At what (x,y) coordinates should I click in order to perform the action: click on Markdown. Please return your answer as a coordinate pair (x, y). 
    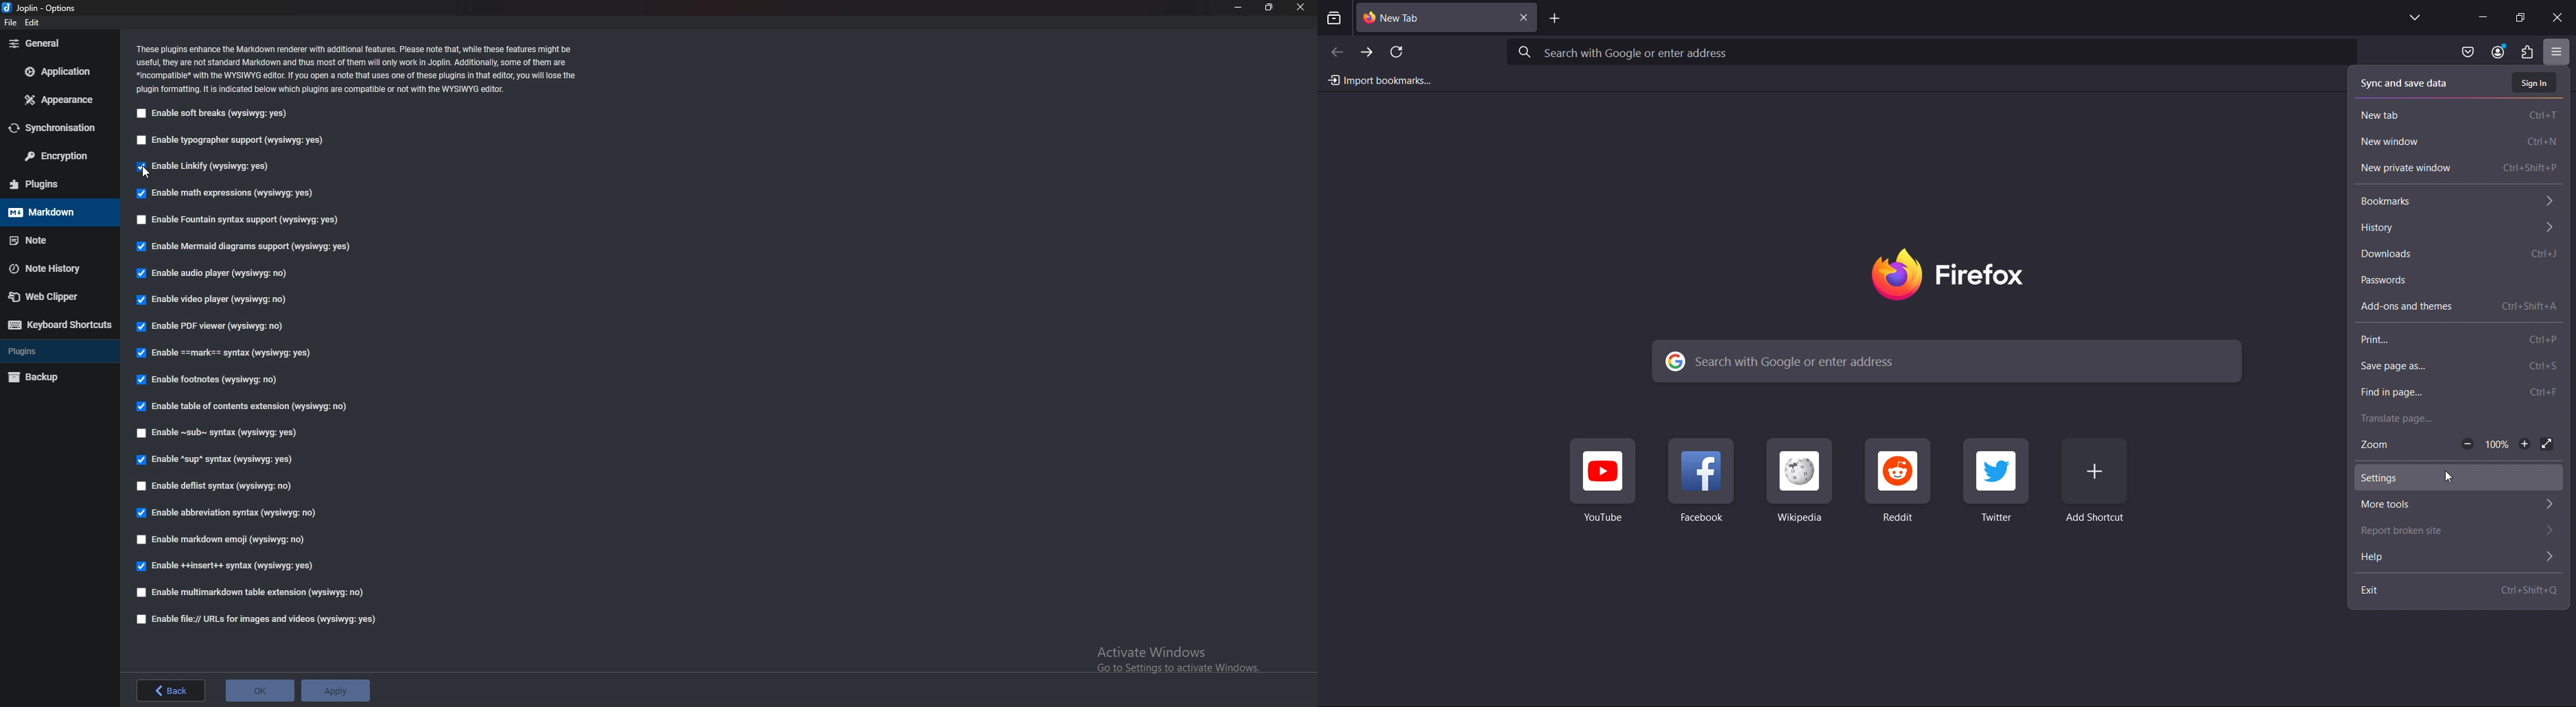
    Looking at the image, I should click on (58, 212).